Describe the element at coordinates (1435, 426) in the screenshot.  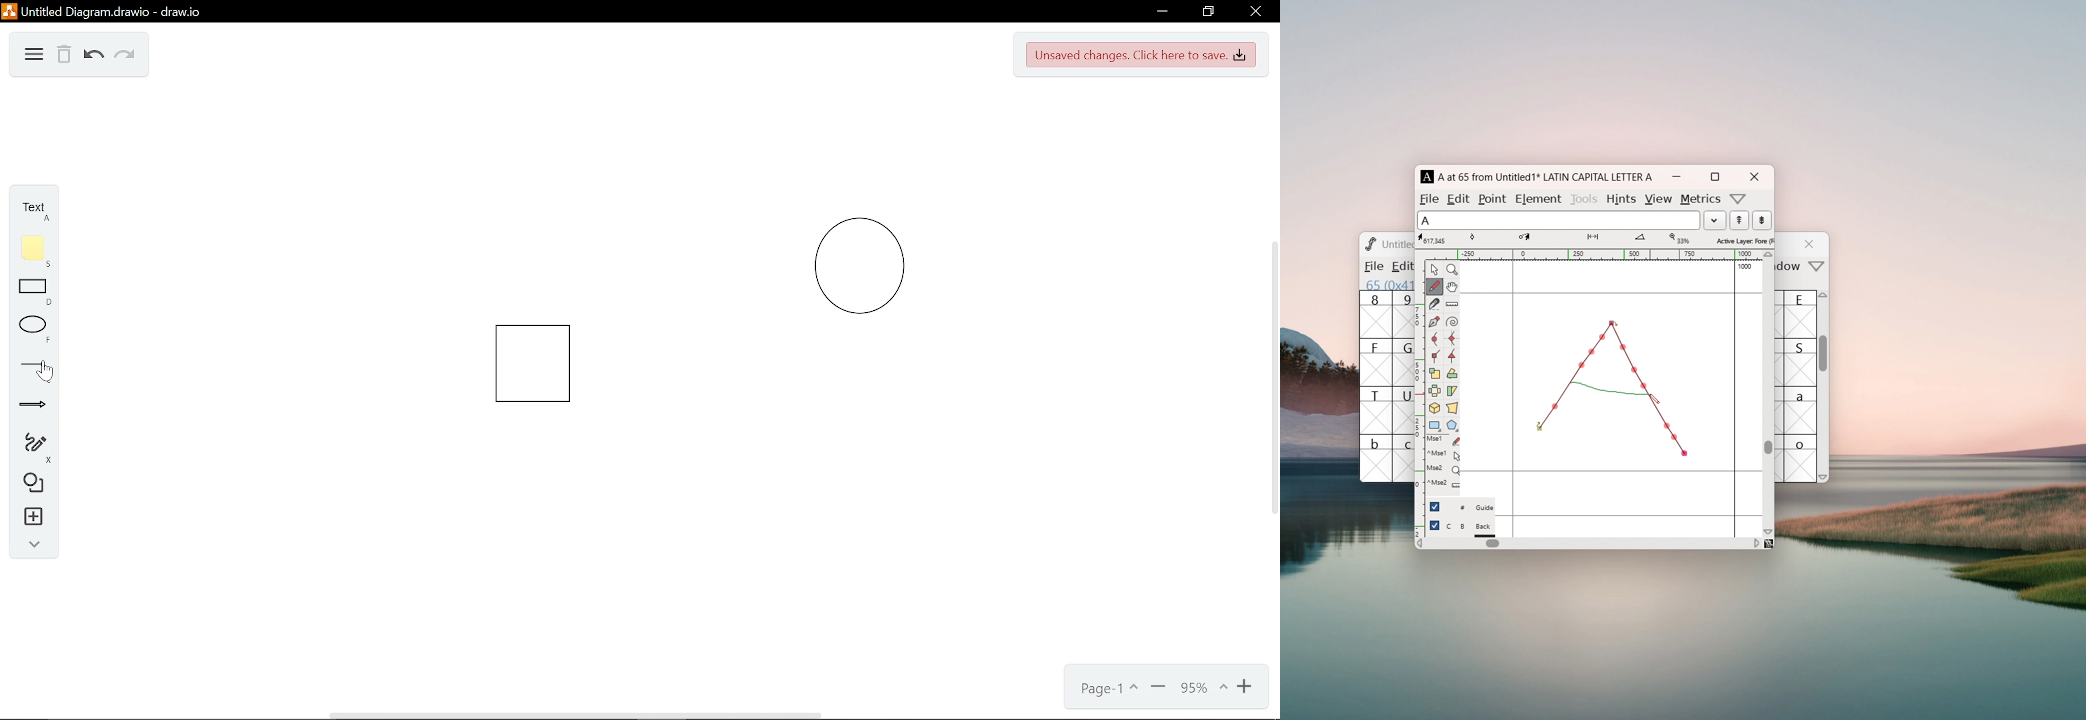
I see `rectangle or ellipse` at that location.